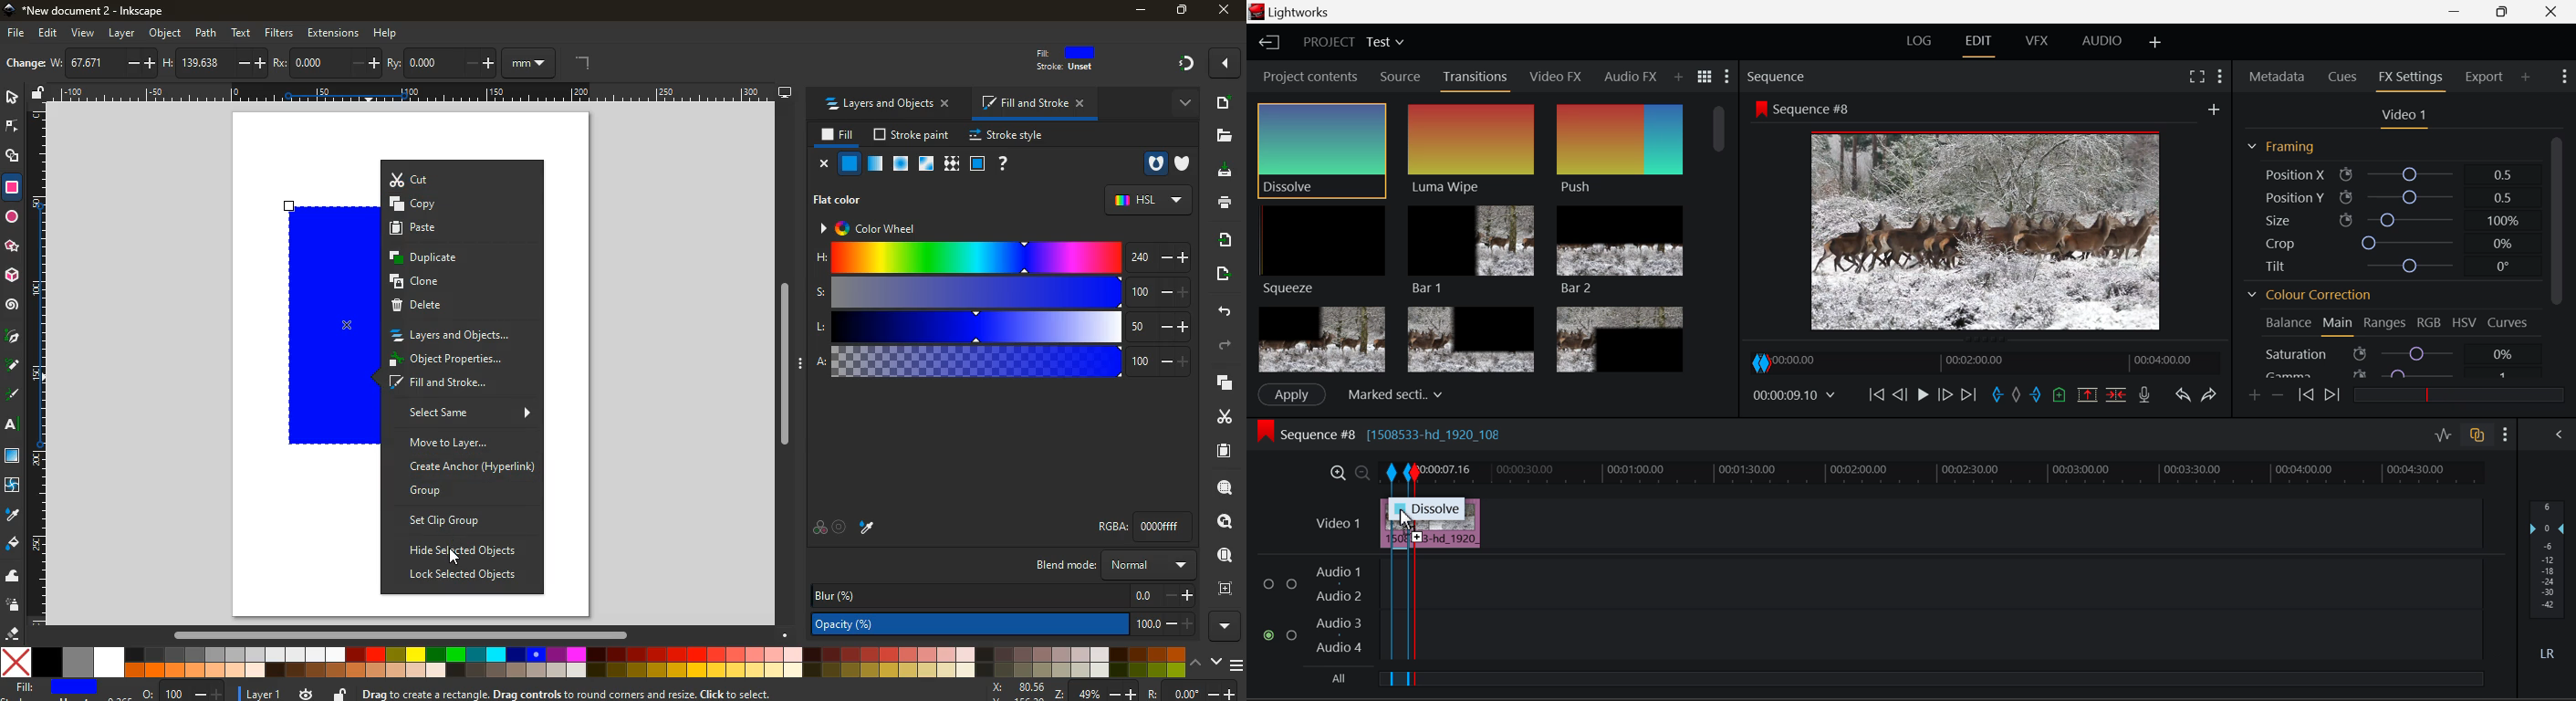 The image size is (2576, 728). I want to click on time, so click(308, 694).